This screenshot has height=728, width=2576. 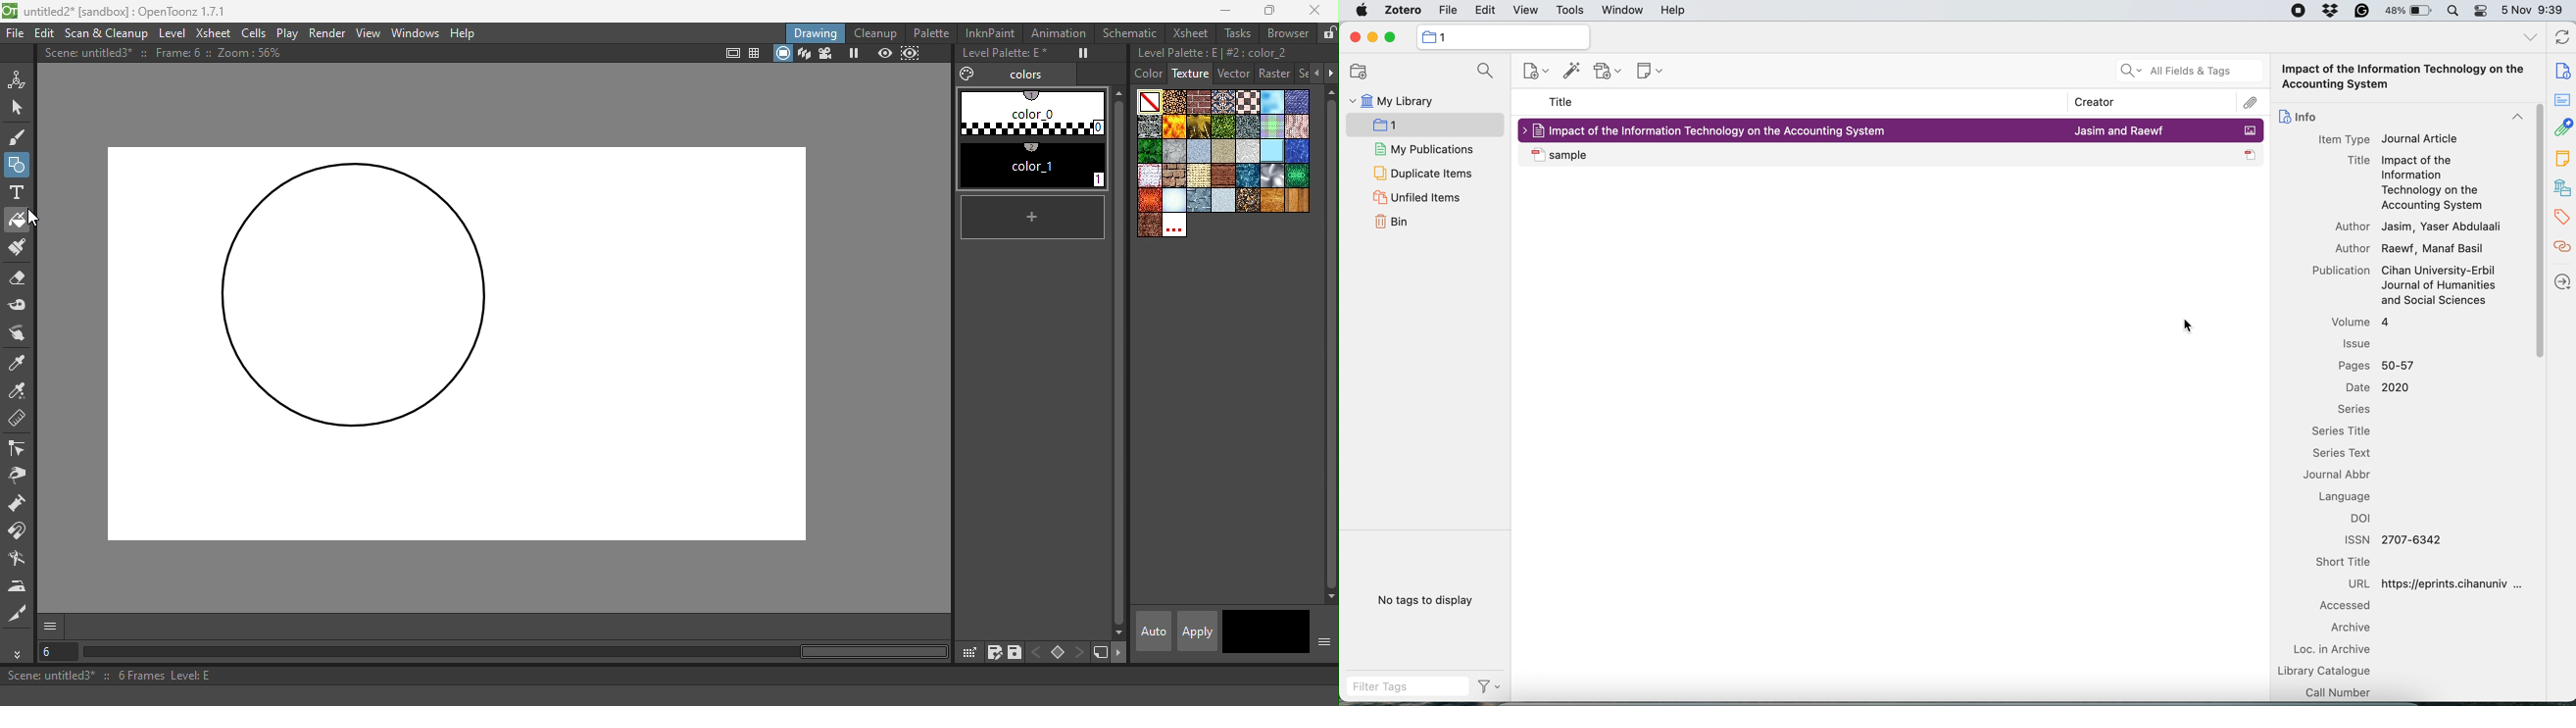 I want to click on new item, so click(x=1535, y=71).